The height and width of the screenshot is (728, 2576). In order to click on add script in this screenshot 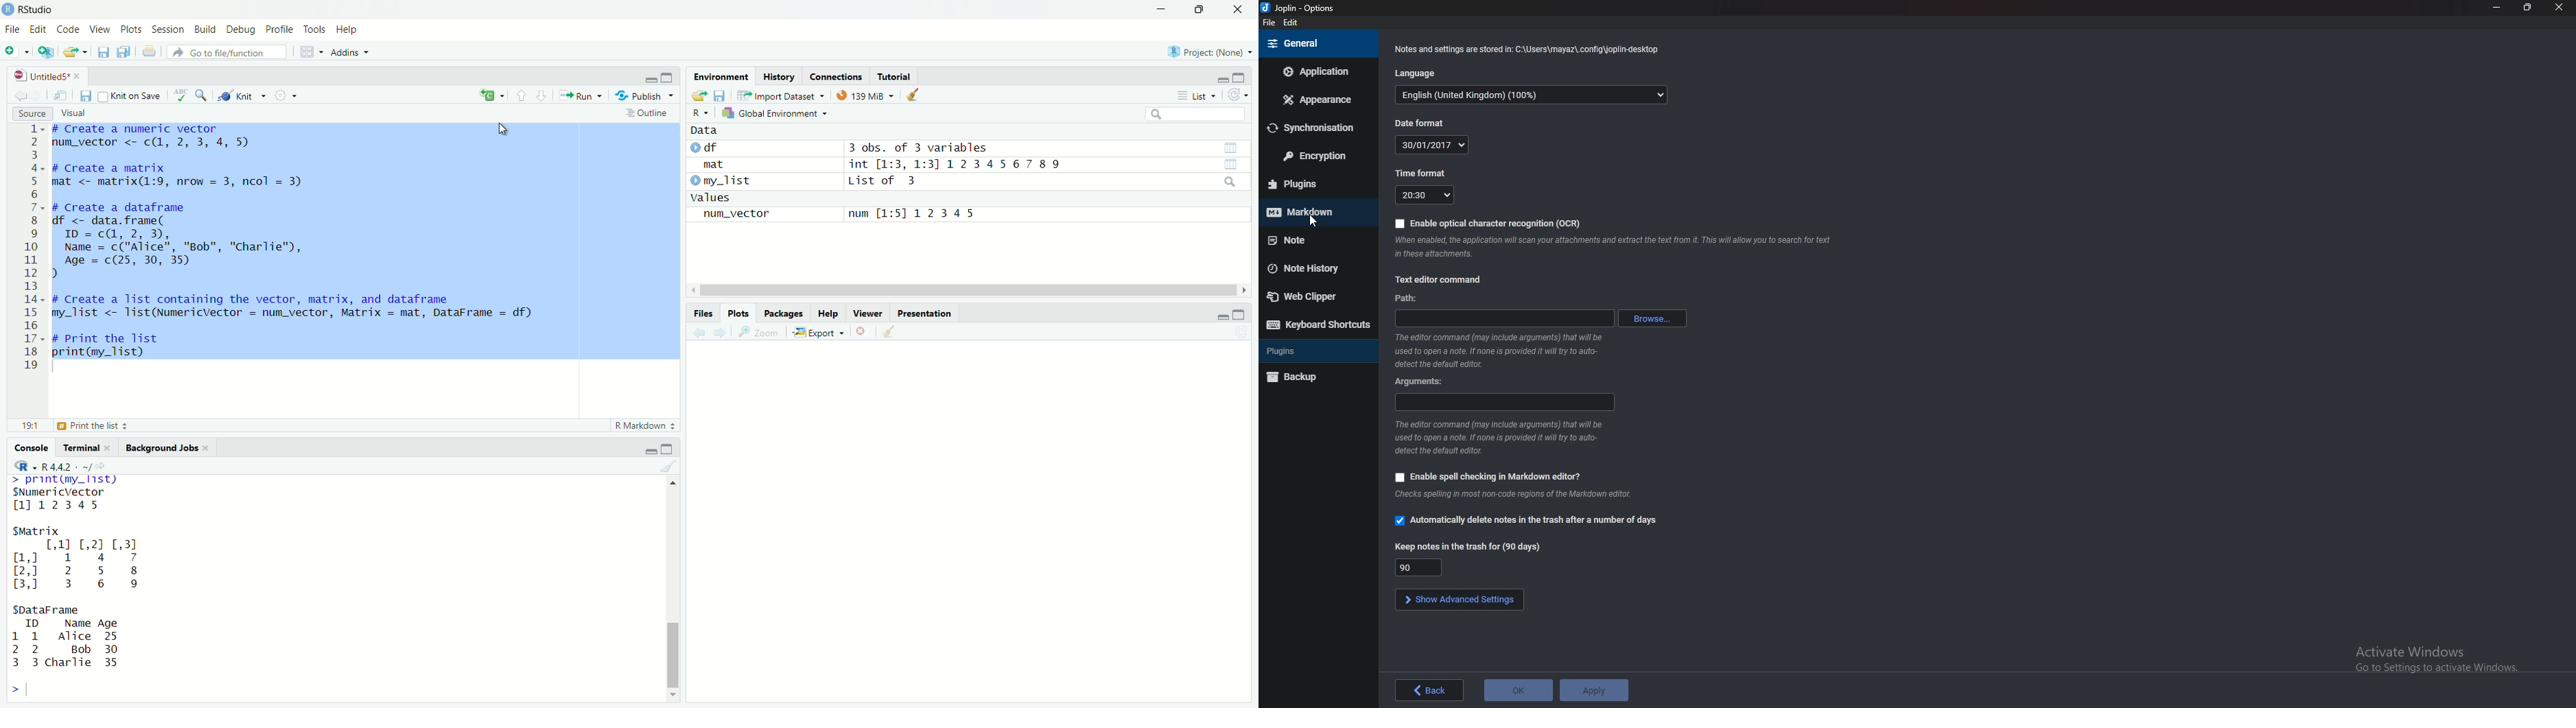, I will do `click(46, 54)`.